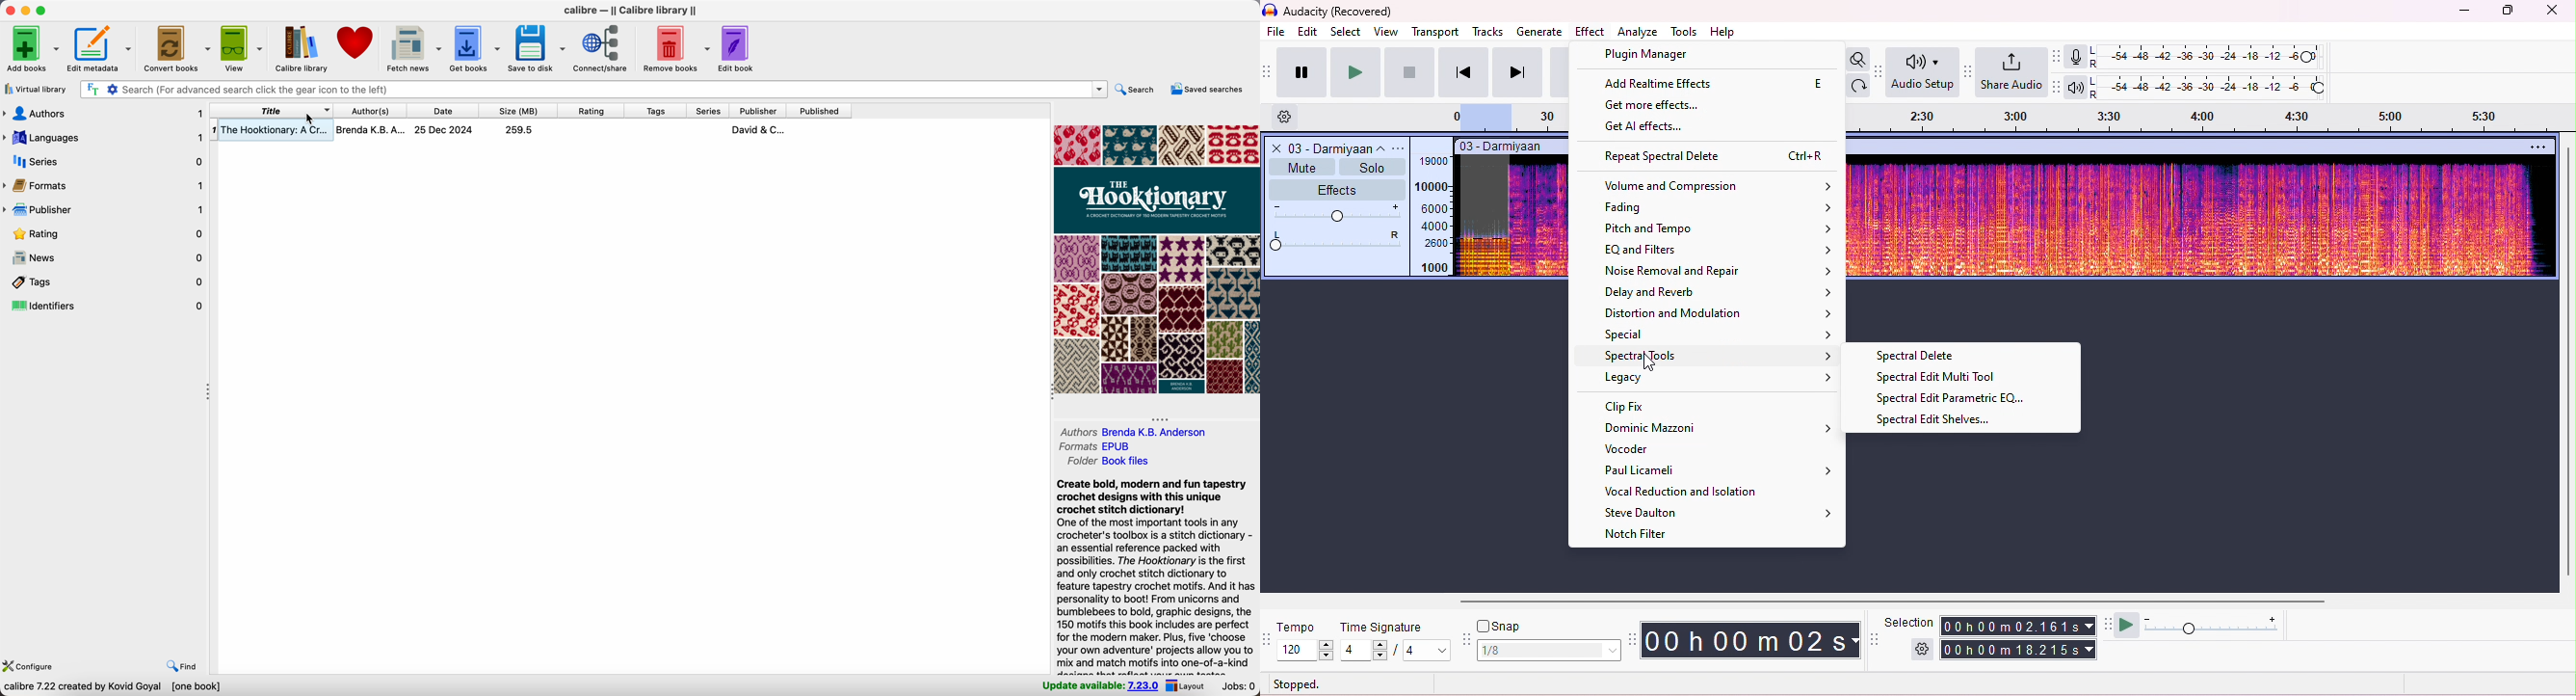  Describe the element at coordinates (1354, 72) in the screenshot. I see `play` at that location.